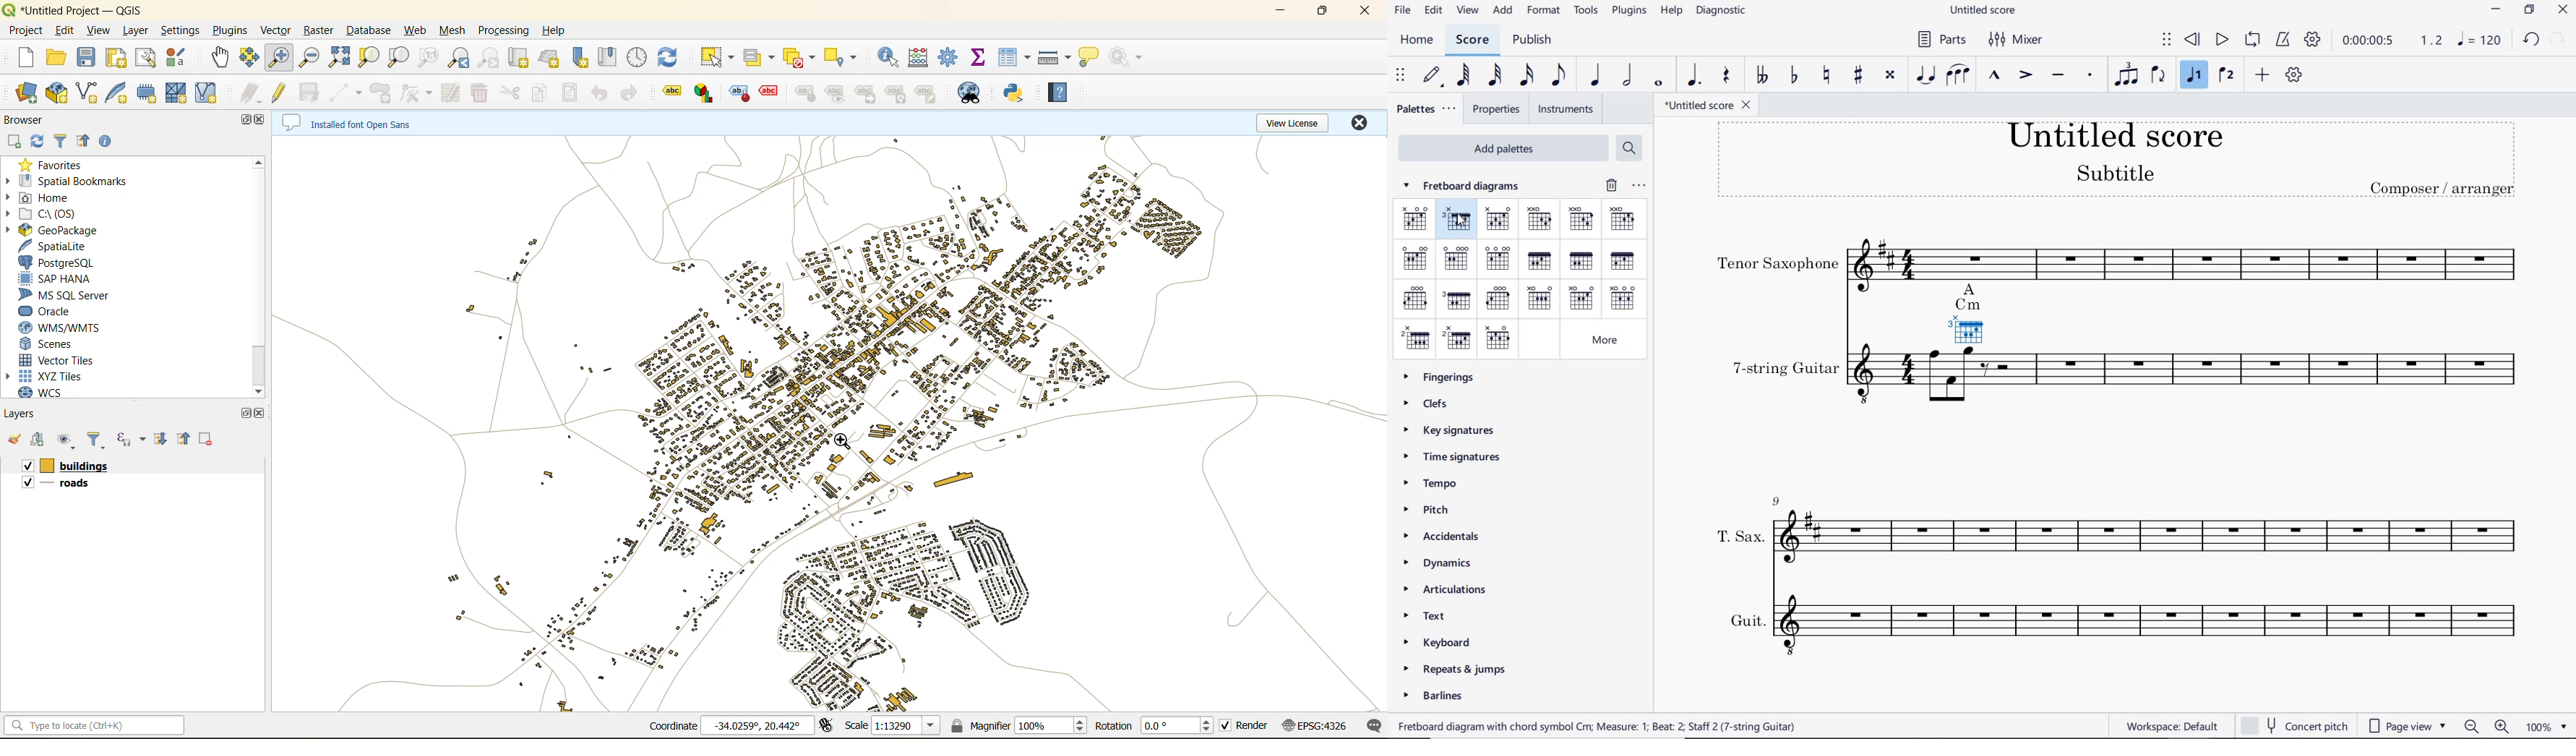 Image resolution: width=2576 pixels, height=756 pixels. What do you see at coordinates (1464, 76) in the screenshot?
I see `64TH NOTE` at bounding box center [1464, 76].